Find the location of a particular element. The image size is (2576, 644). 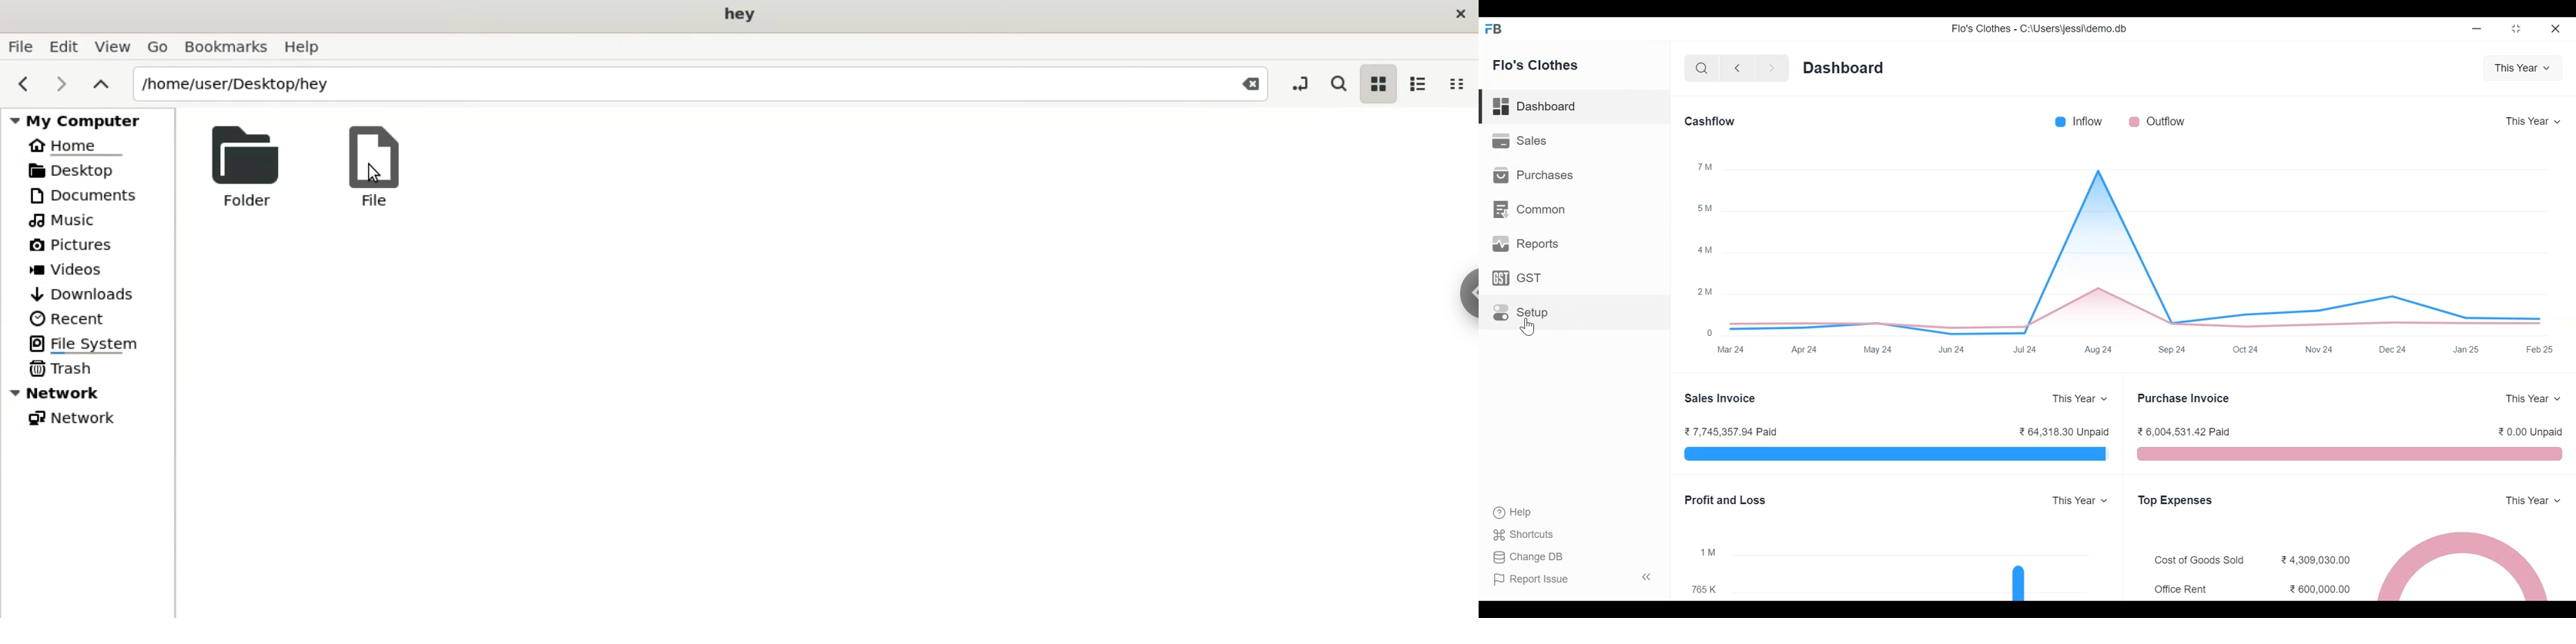

This Year is located at coordinates (2522, 69).